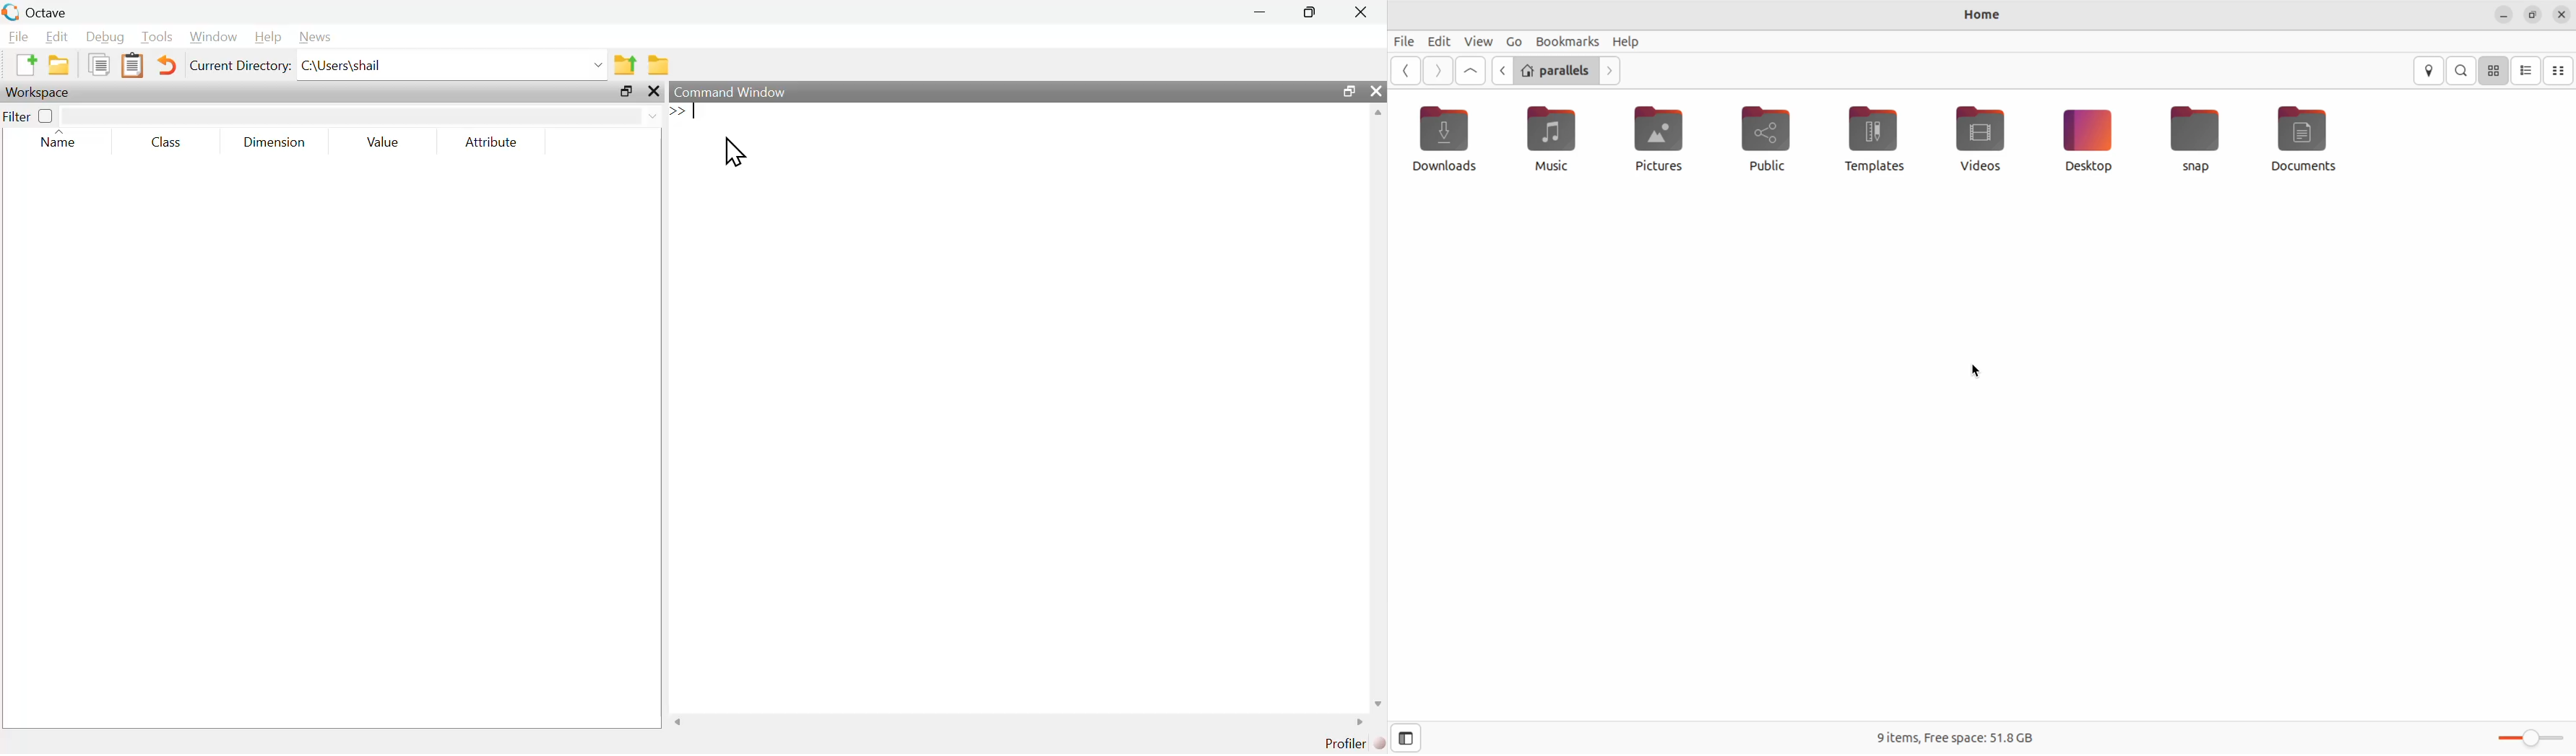 The width and height of the screenshot is (2576, 756). Describe the element at coordinates (134, 66) in the screenshot. I see `document clipboard` at that location.